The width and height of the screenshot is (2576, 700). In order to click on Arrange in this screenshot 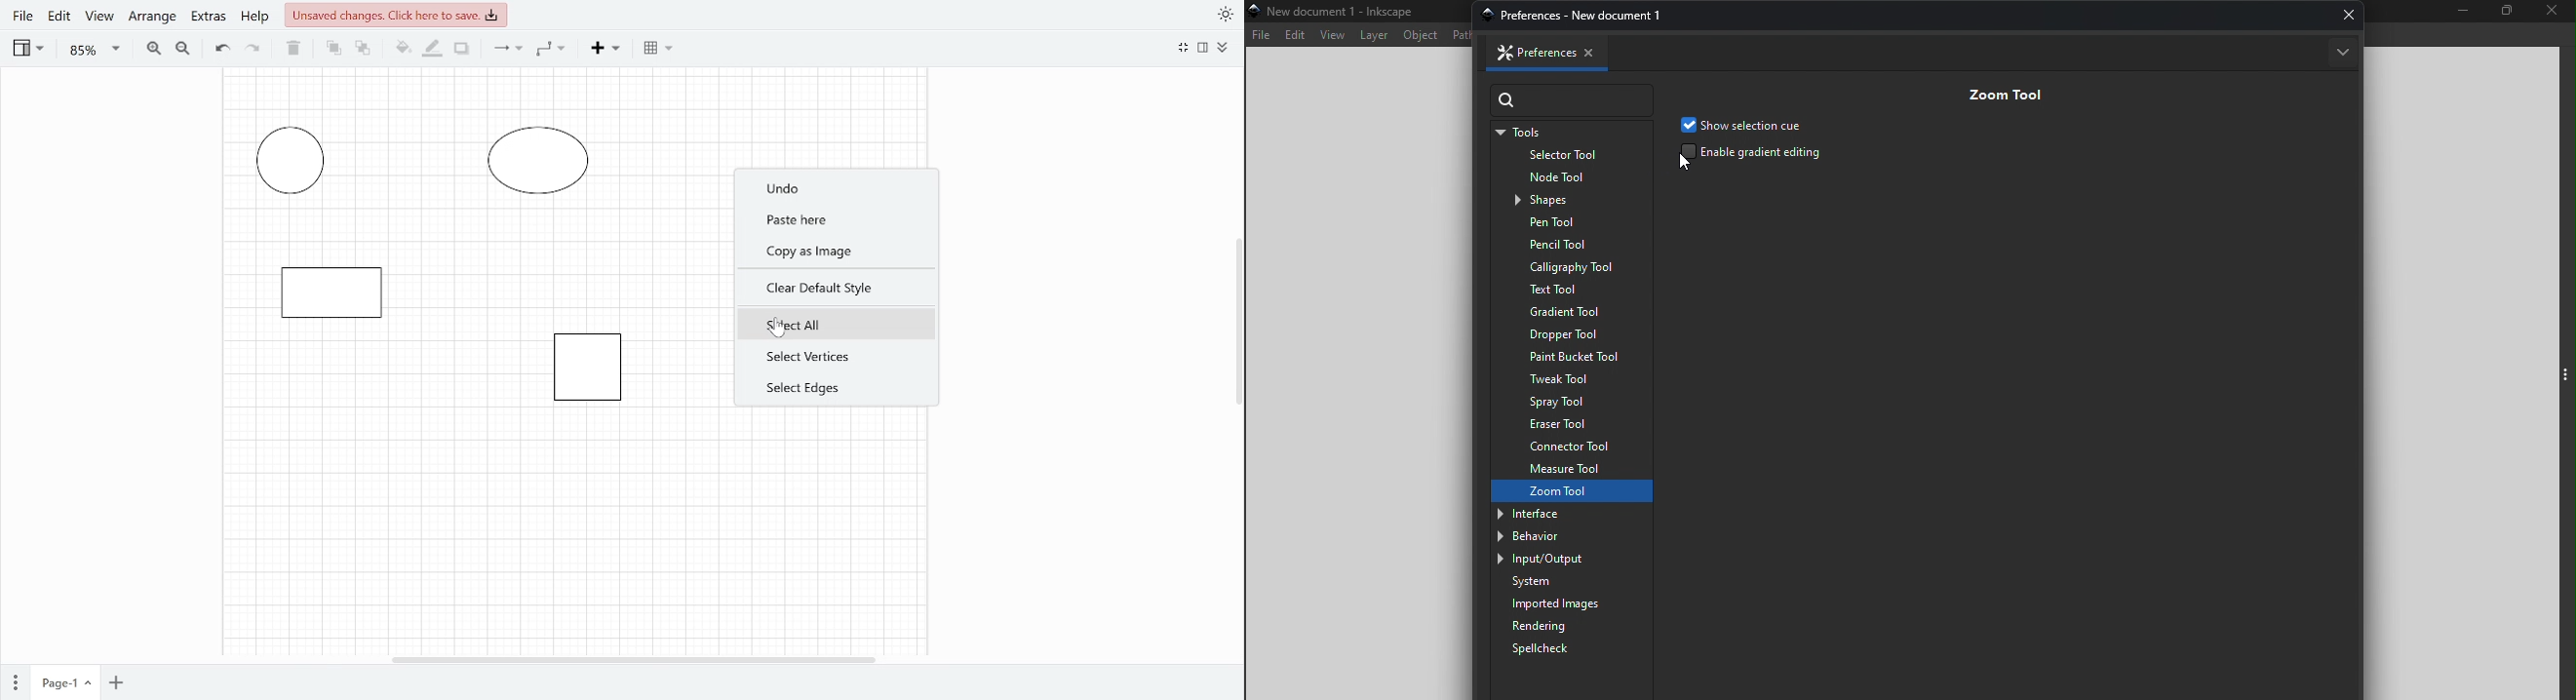, I will do `click(154, 20)`.